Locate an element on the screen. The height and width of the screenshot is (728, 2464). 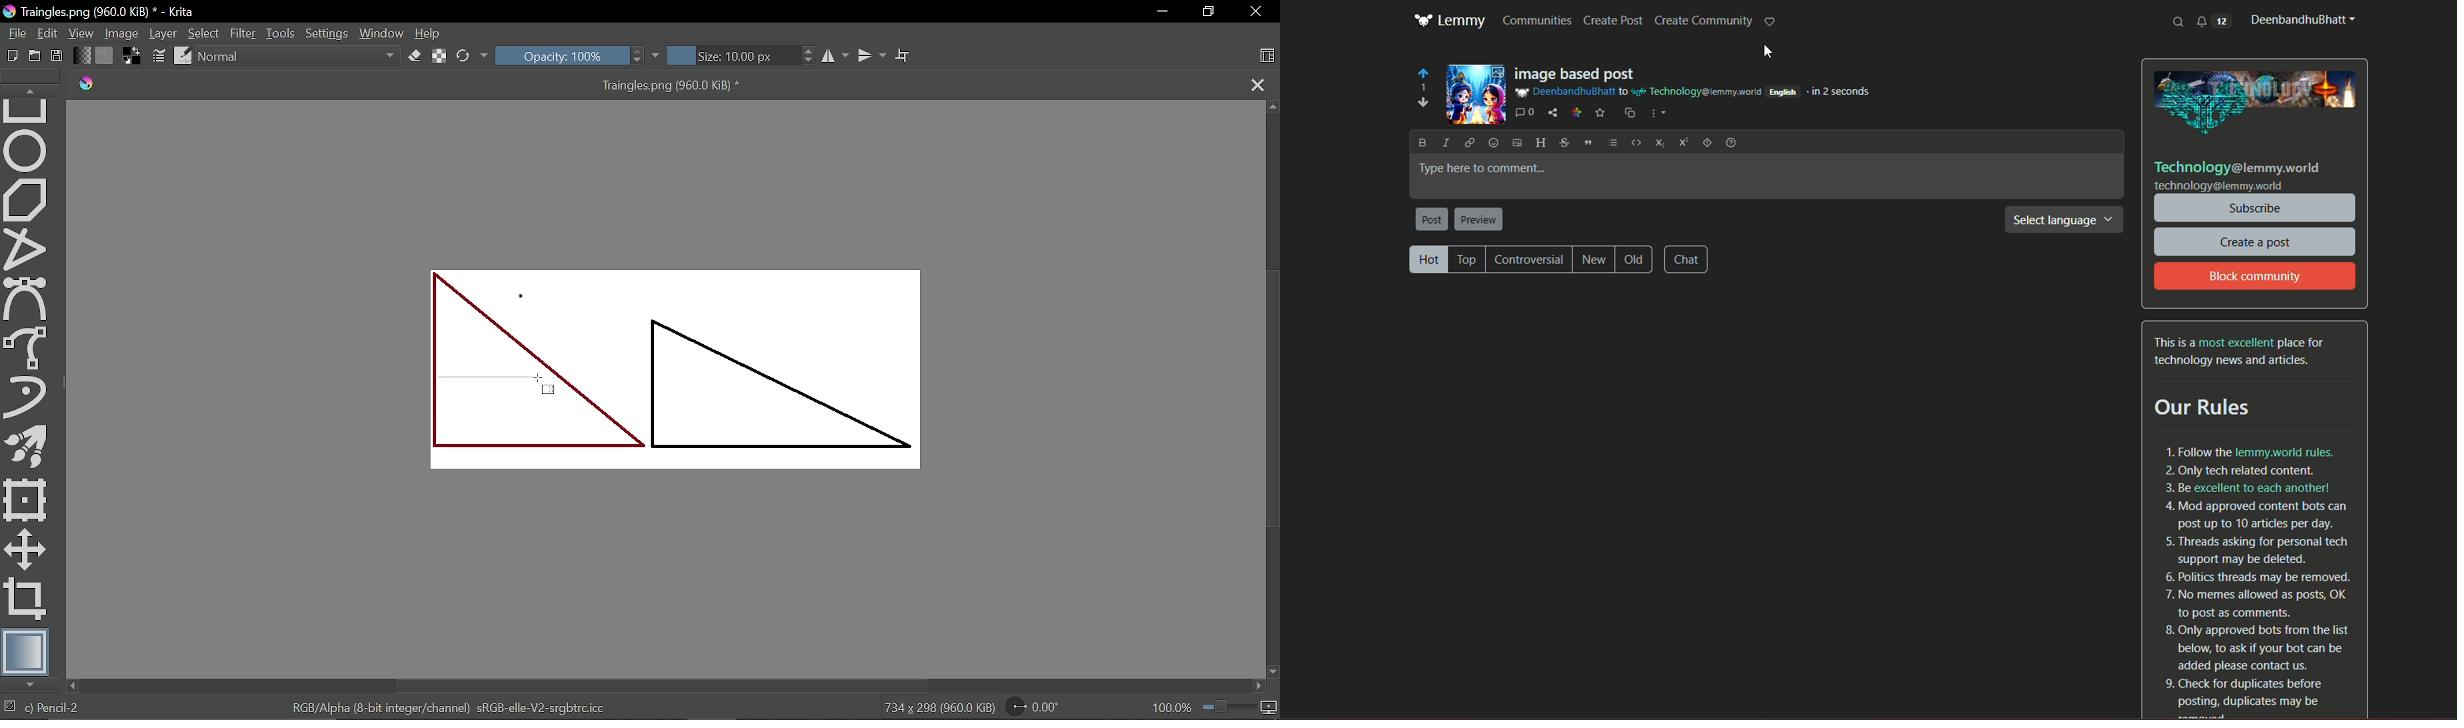
Strikethrough is located at coordinates (1563, 141).